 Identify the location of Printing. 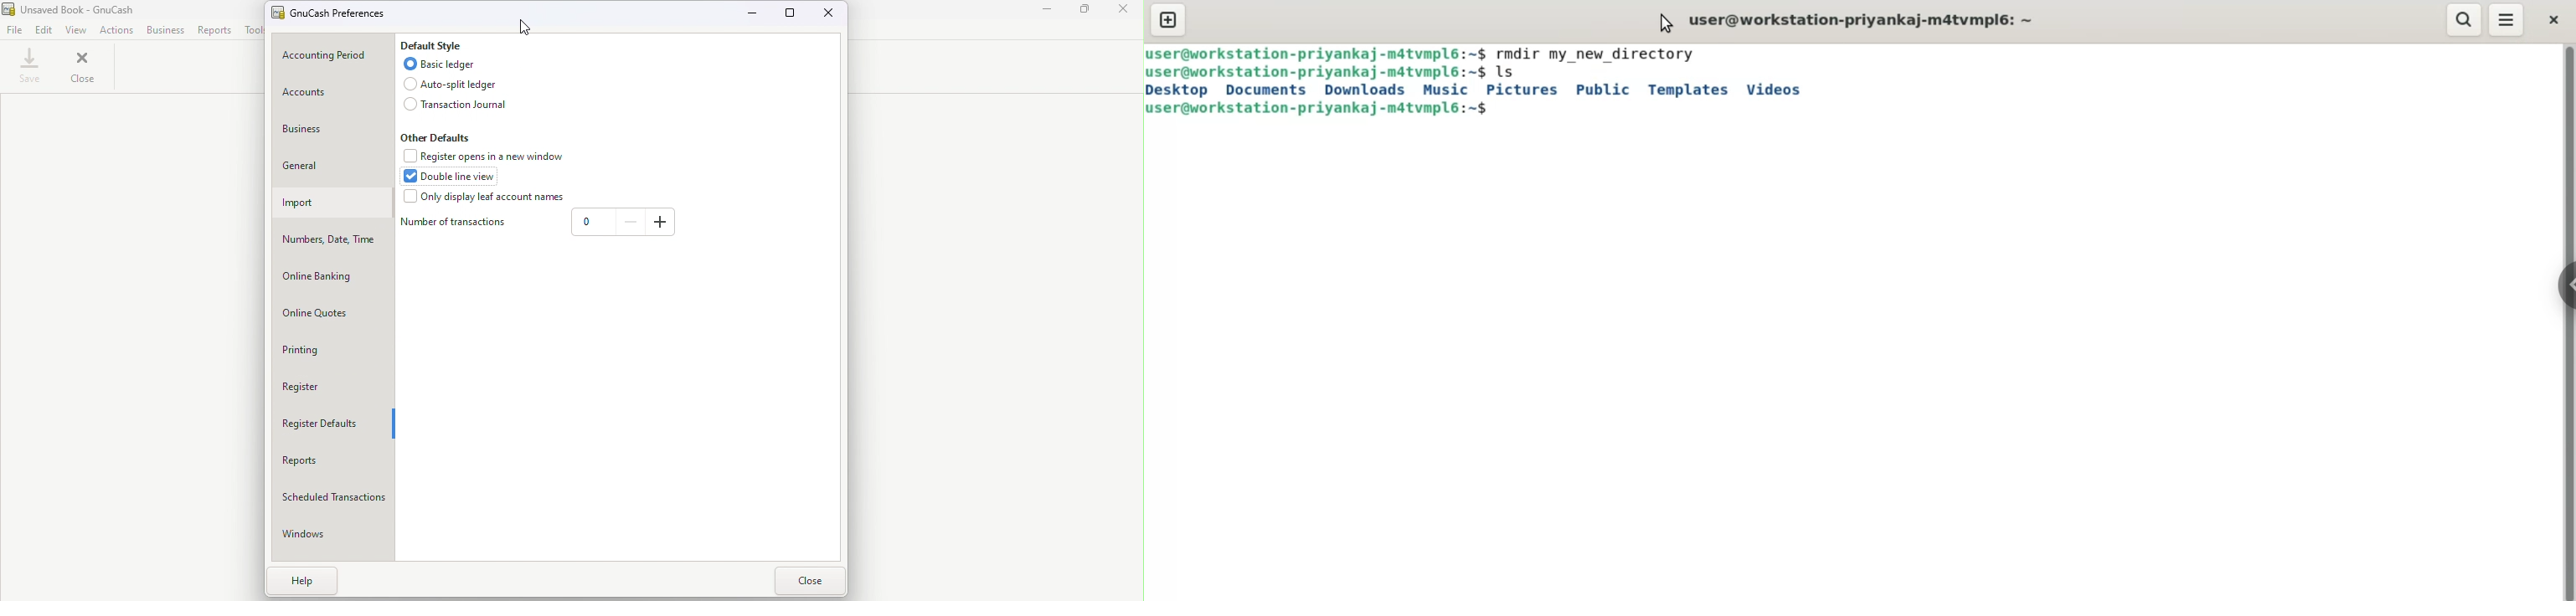
(324, 352).